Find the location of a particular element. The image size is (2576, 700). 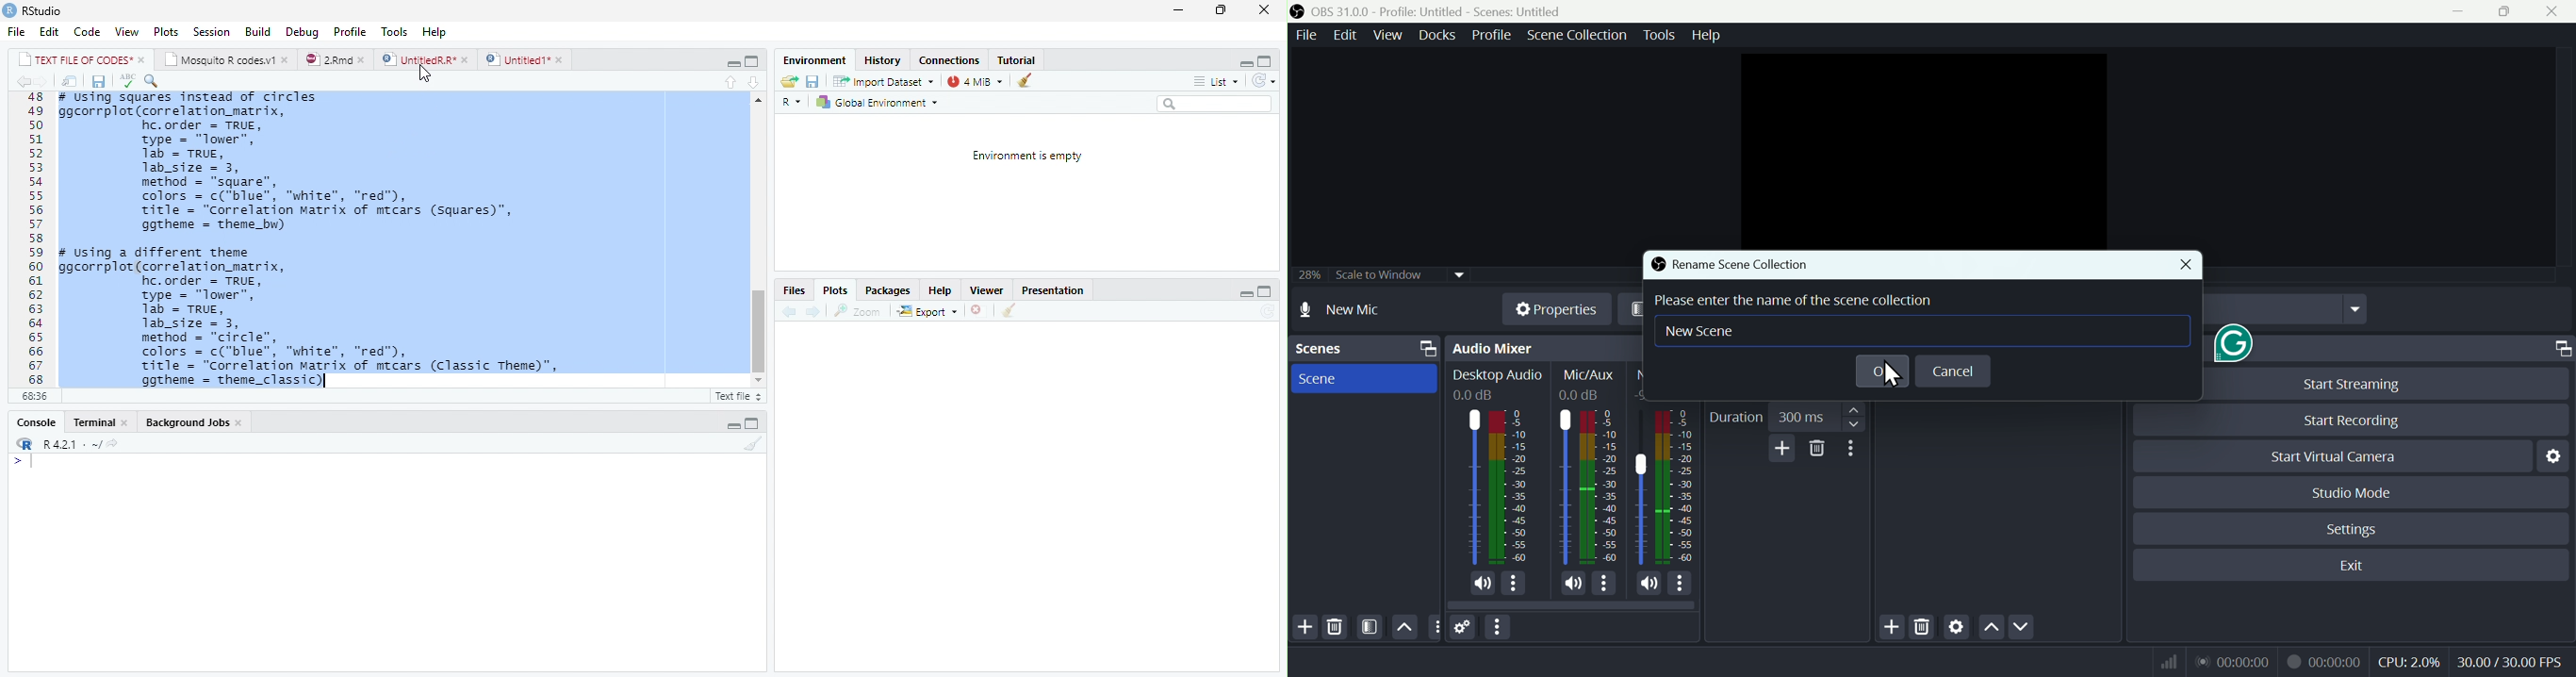

Background Jobs is located at coordinates (193, 424).